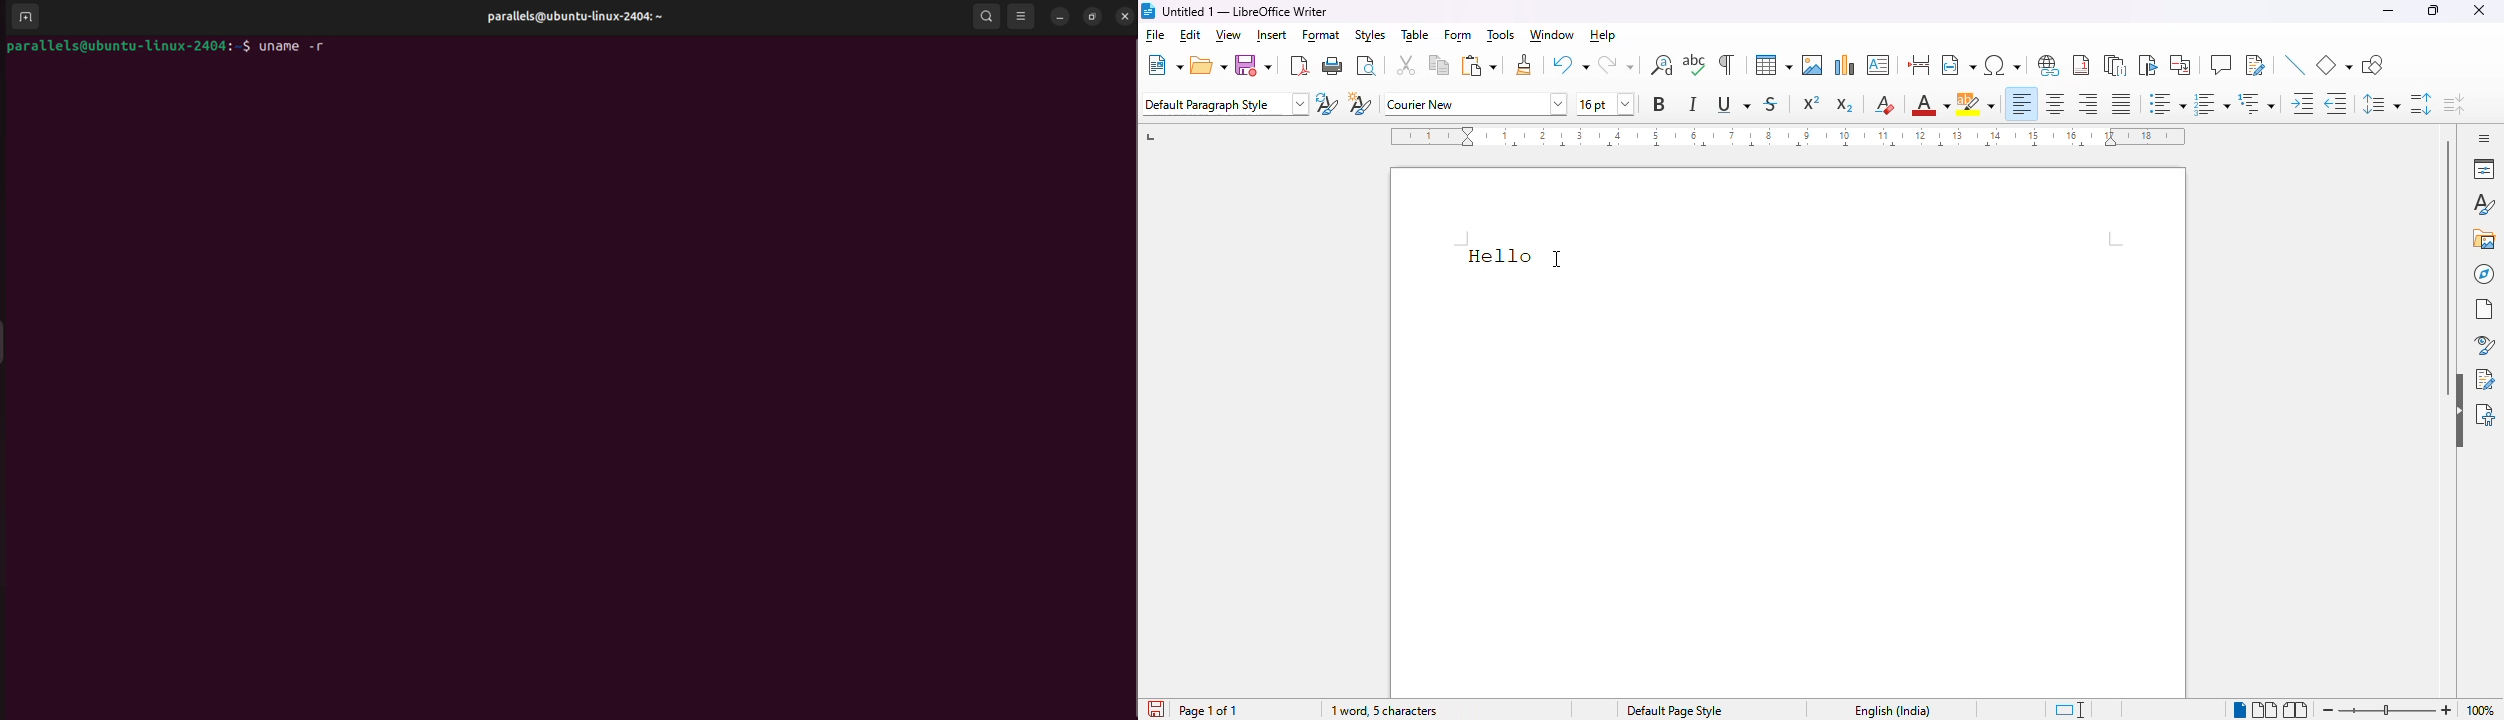  I want to click on insert comment, so click(2221, 65).